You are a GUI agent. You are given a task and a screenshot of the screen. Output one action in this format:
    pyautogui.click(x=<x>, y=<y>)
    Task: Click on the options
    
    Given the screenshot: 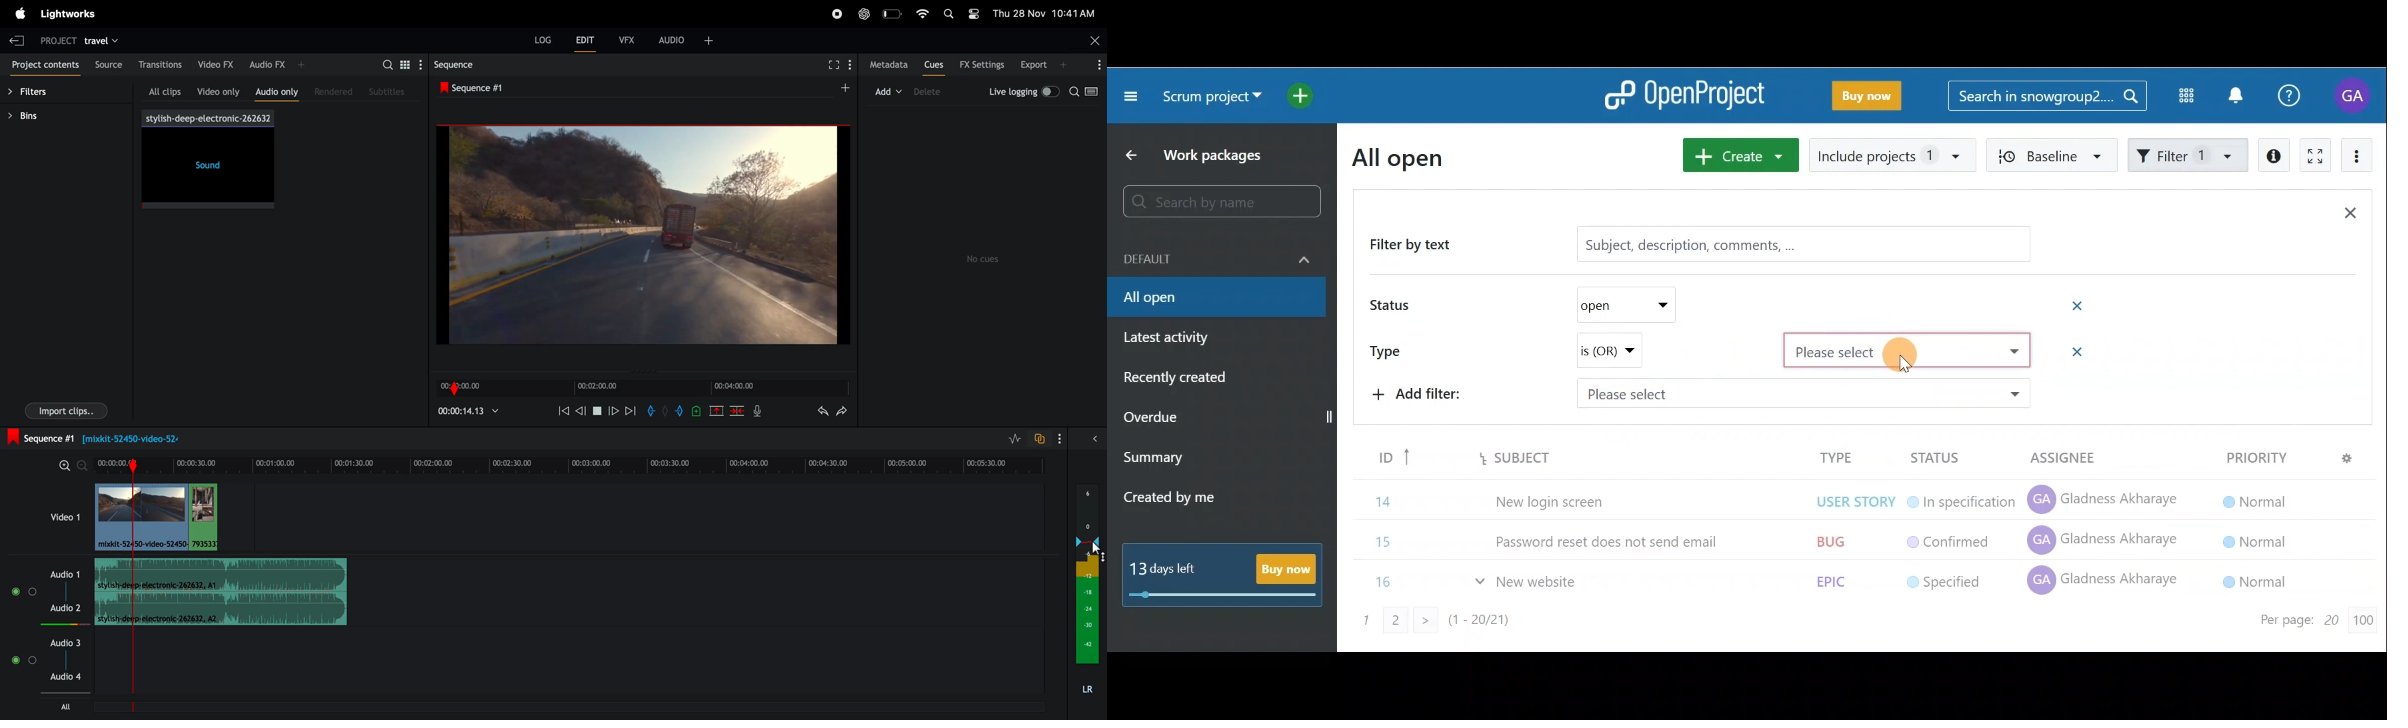 What is the action you would take?
    pyautogui.click(x=1095, y=64)
    